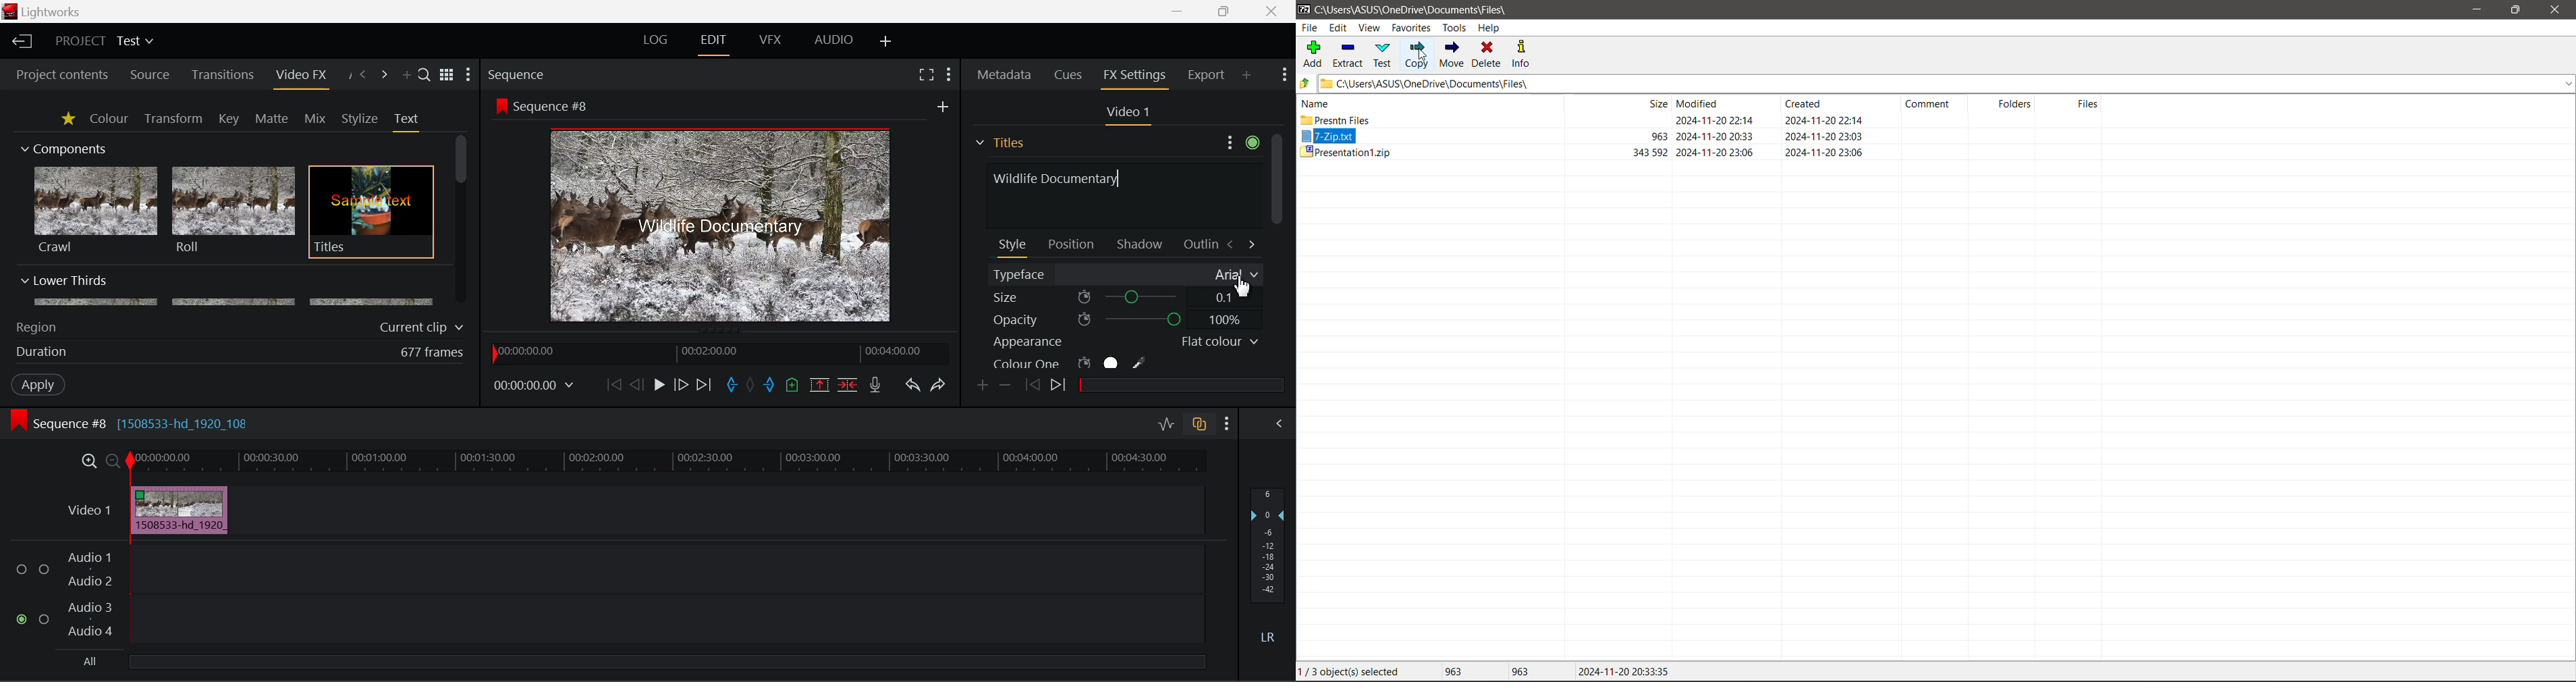  Describe the element at coordinates (1126, 275) in the screenshot. I see `Typeface` at that location.